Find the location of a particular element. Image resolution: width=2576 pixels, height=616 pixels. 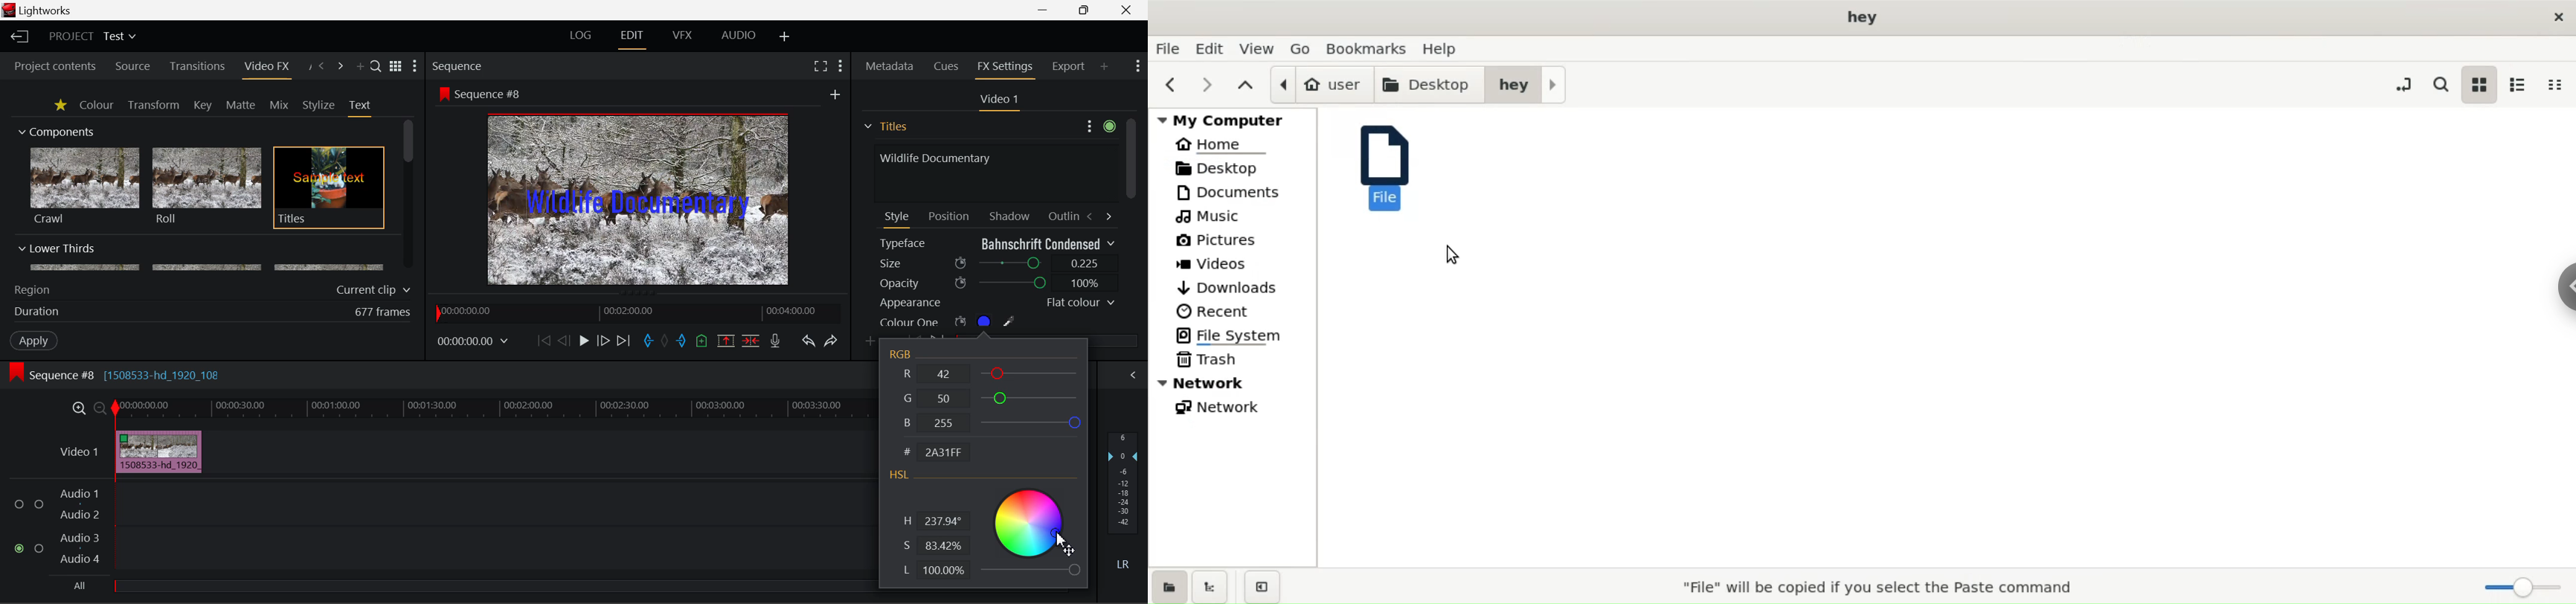

Video 1 is located at coordinates (81, 452).